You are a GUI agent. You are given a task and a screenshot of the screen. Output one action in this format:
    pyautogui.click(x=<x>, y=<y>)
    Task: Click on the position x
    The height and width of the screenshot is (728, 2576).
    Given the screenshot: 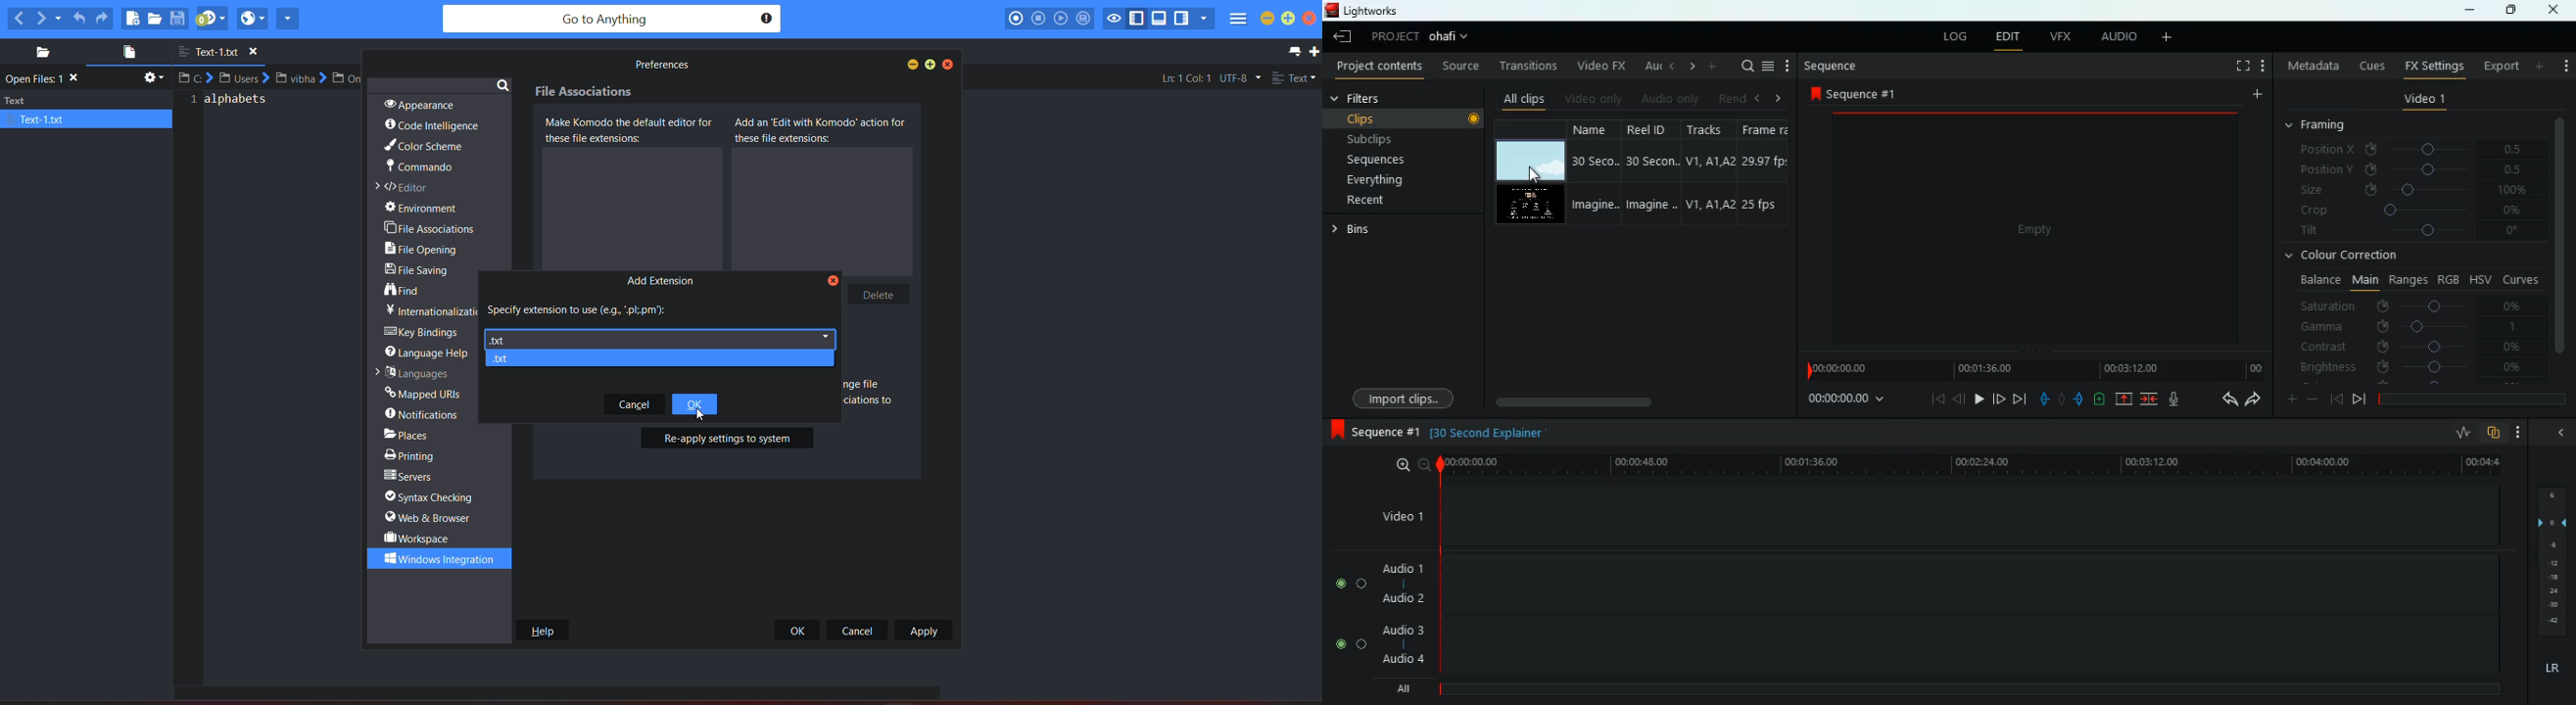 What is the action you would take?
    pyautogui.click(x=2415, y=149)
    